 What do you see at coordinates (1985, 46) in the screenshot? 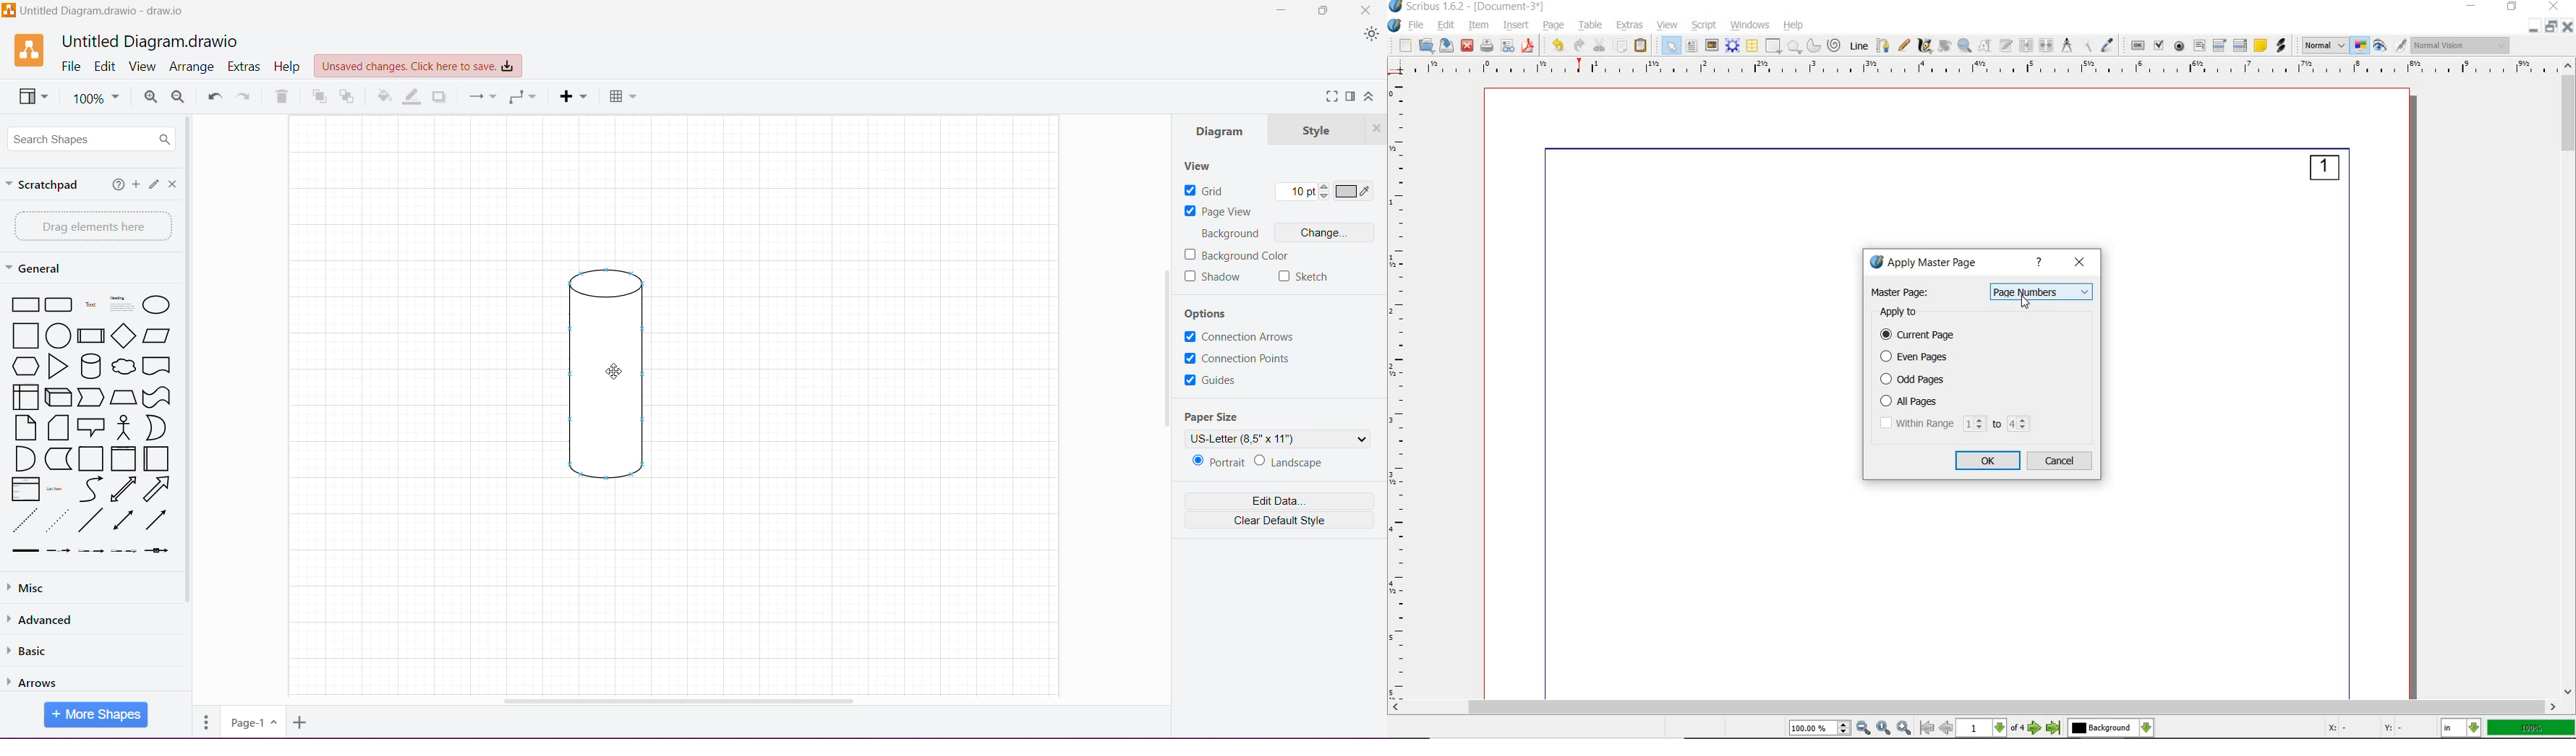
I see `edit contents of frame` at bounding box center [1985, 46].